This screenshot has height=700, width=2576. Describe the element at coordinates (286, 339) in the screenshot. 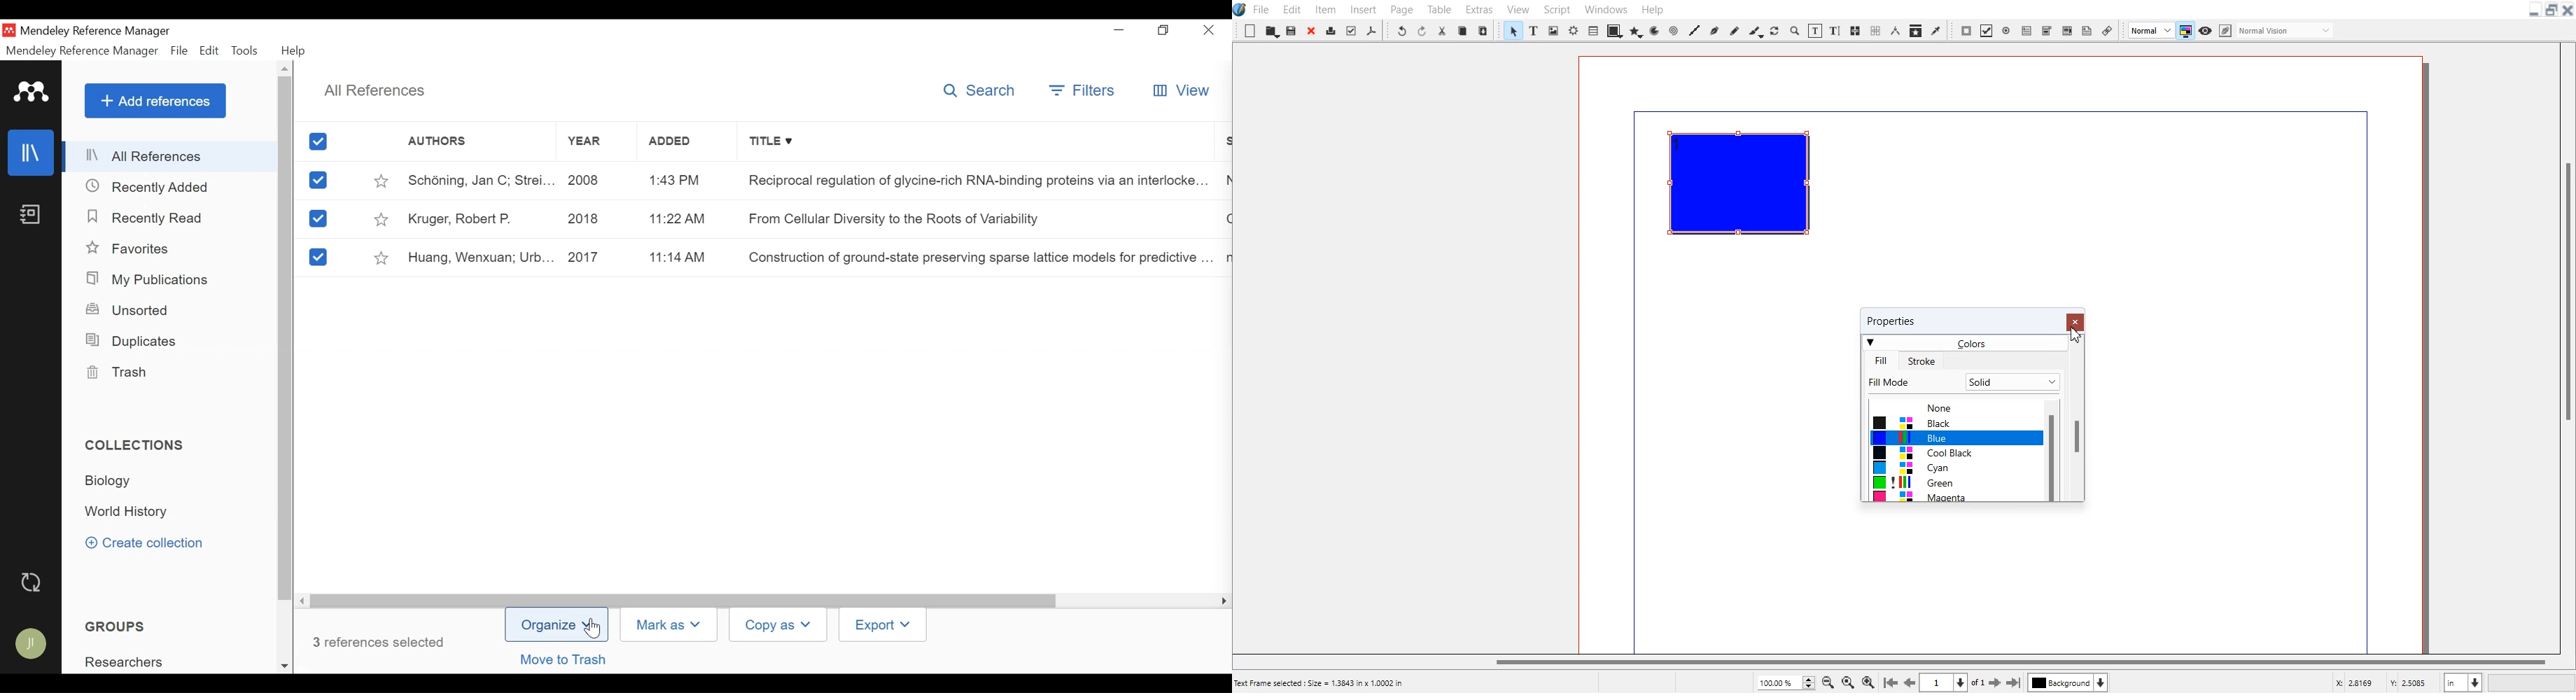

I see `Vertical Scroll bar` at that location.